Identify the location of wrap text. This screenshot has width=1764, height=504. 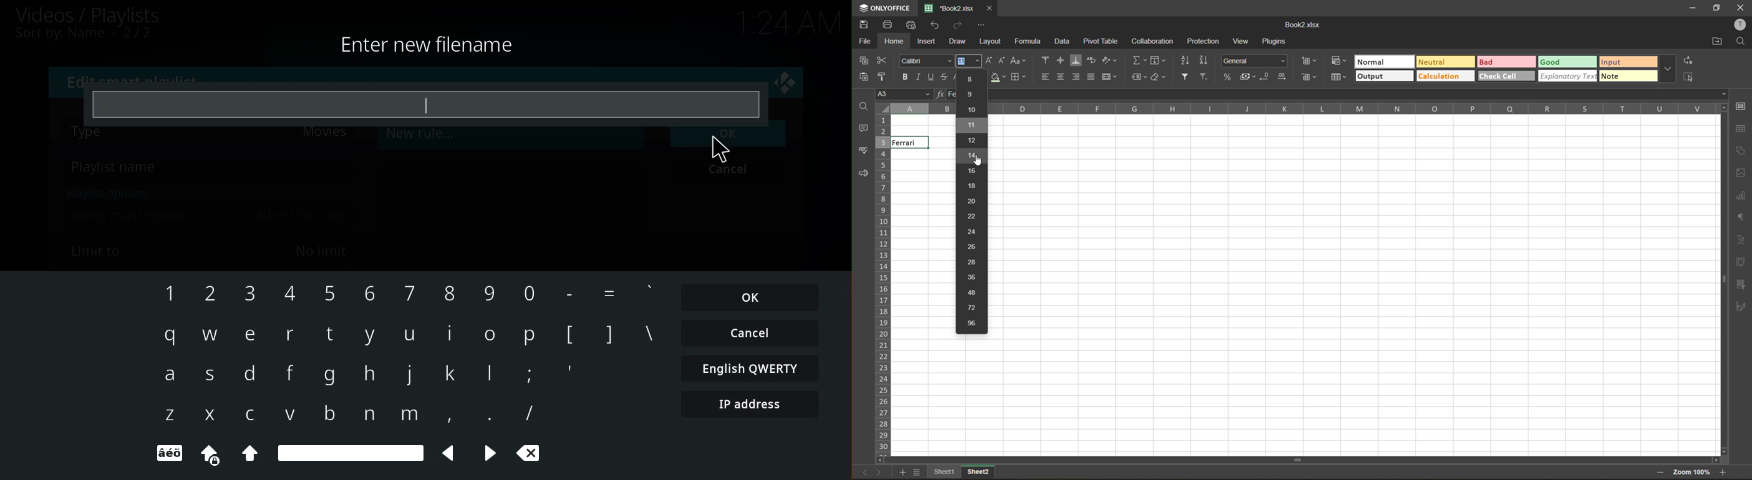
(1092, 60).